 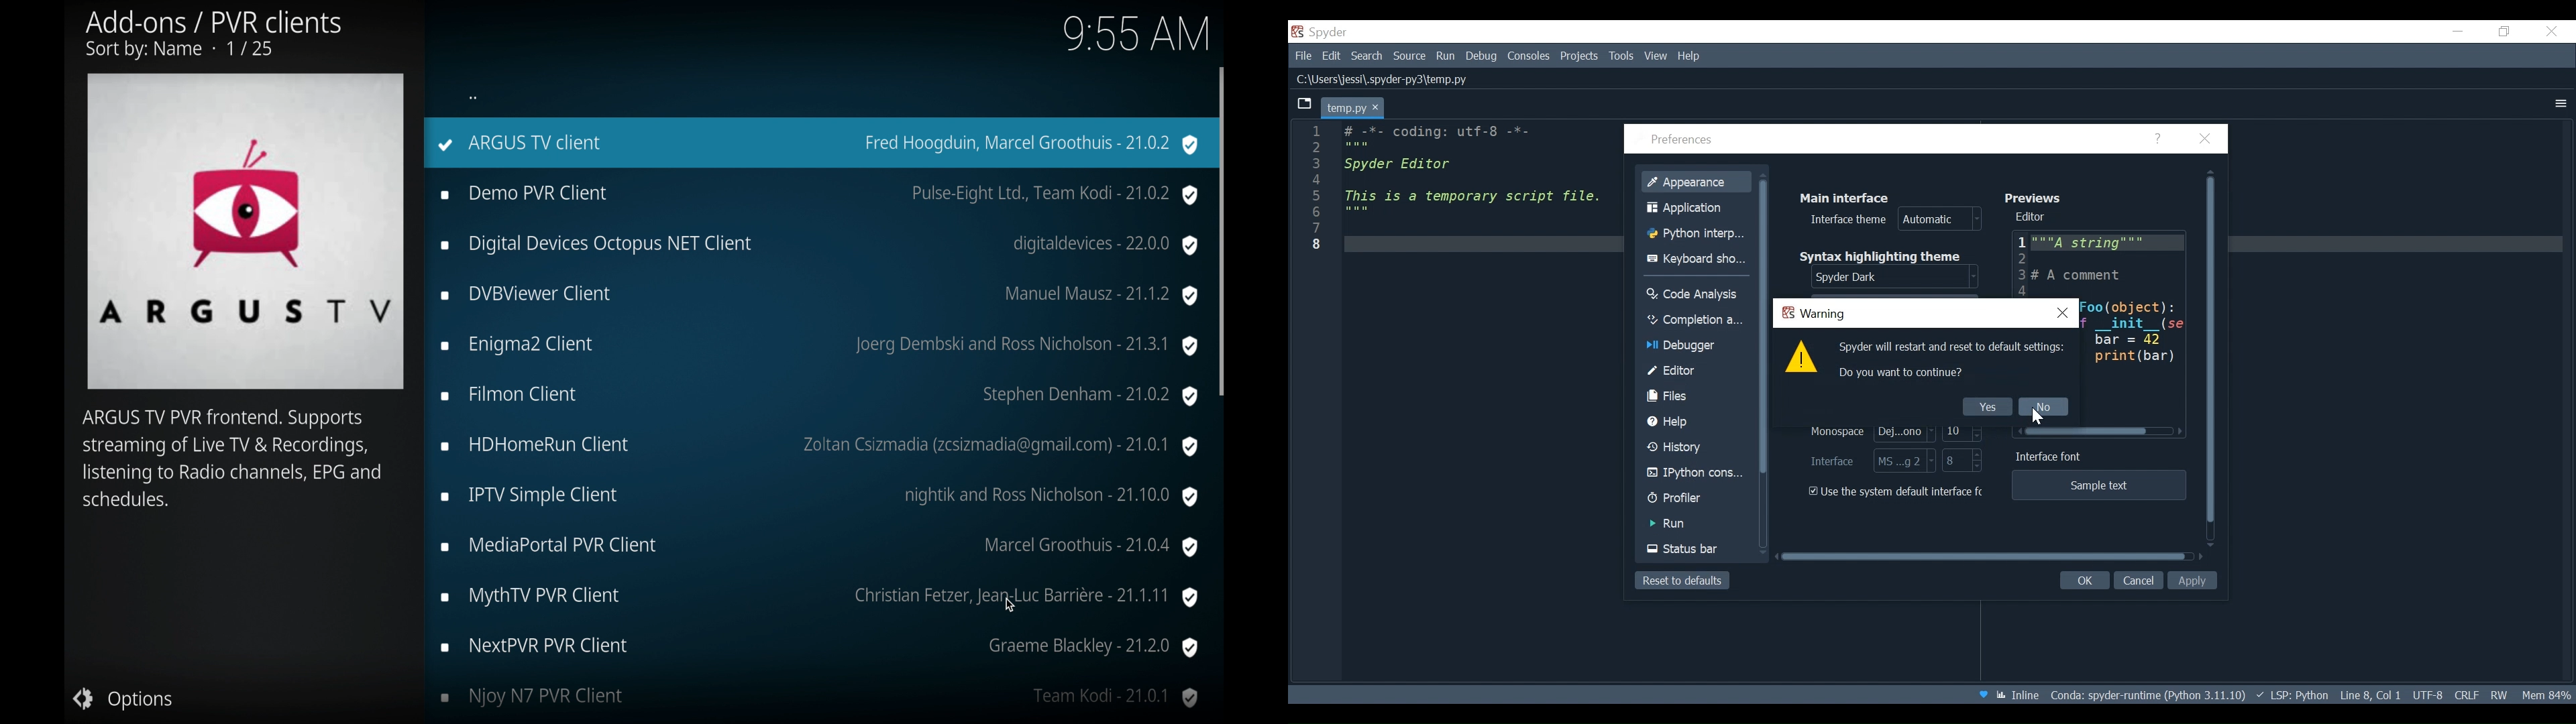 I want to click on Search, so click(x=1367, y=58).